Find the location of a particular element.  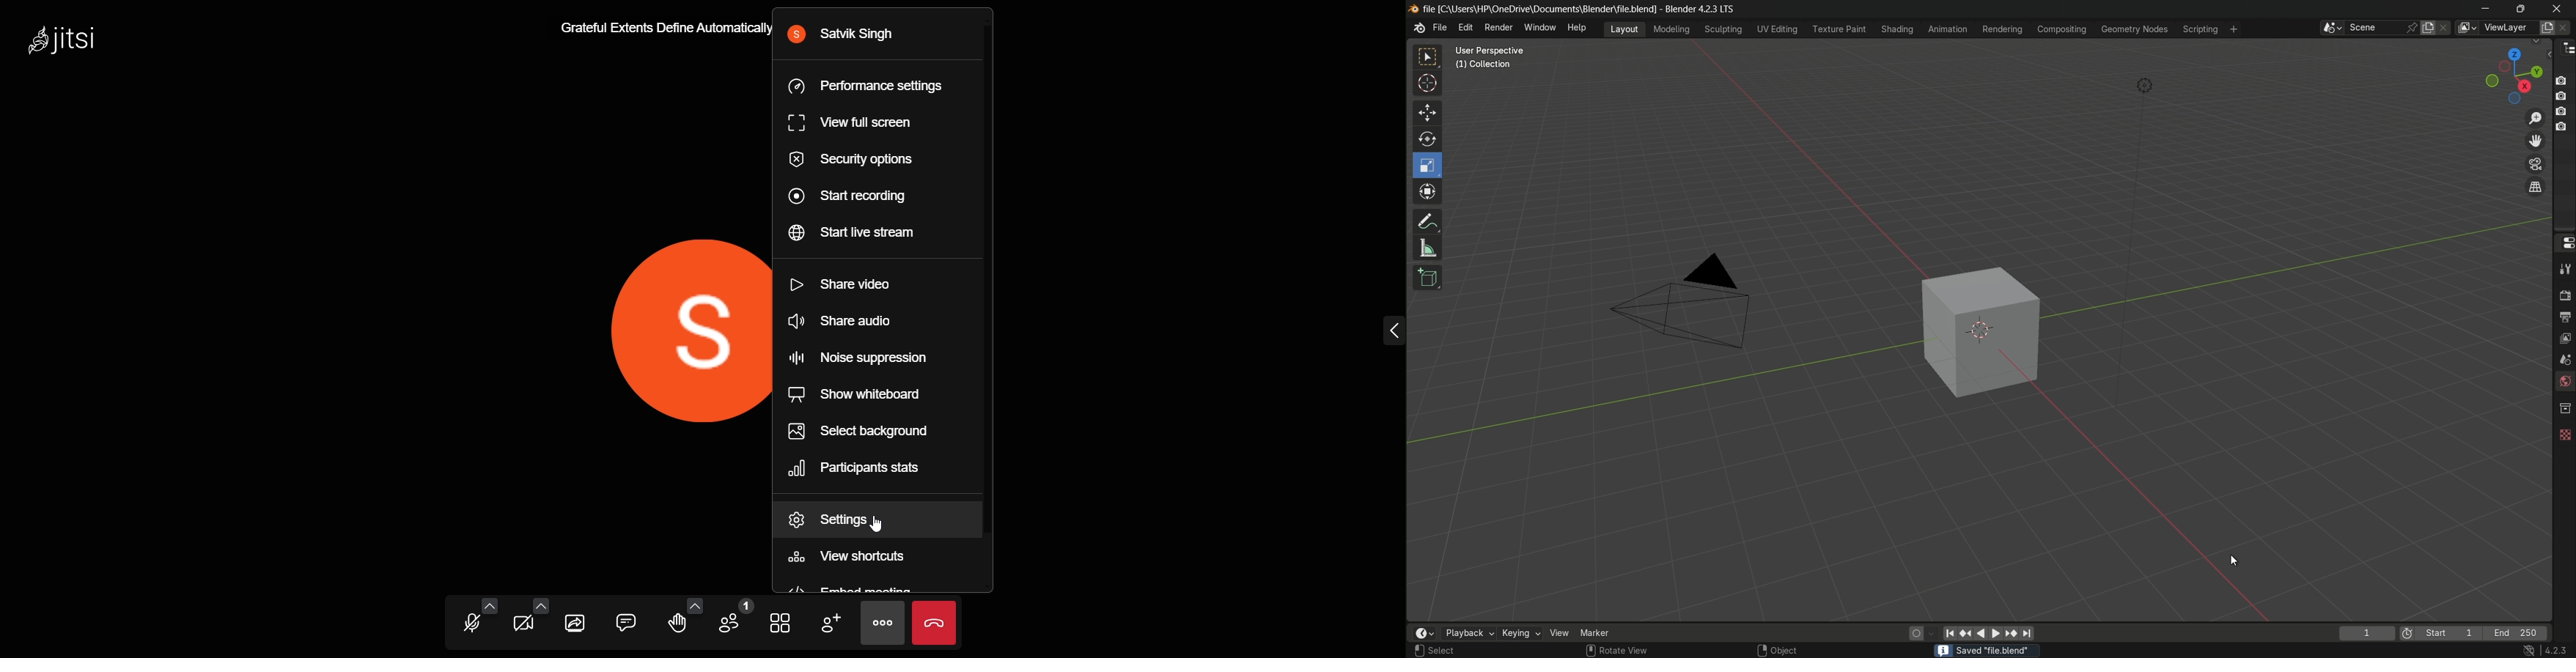

zoom in/out is located at coordinates (2536, 116).